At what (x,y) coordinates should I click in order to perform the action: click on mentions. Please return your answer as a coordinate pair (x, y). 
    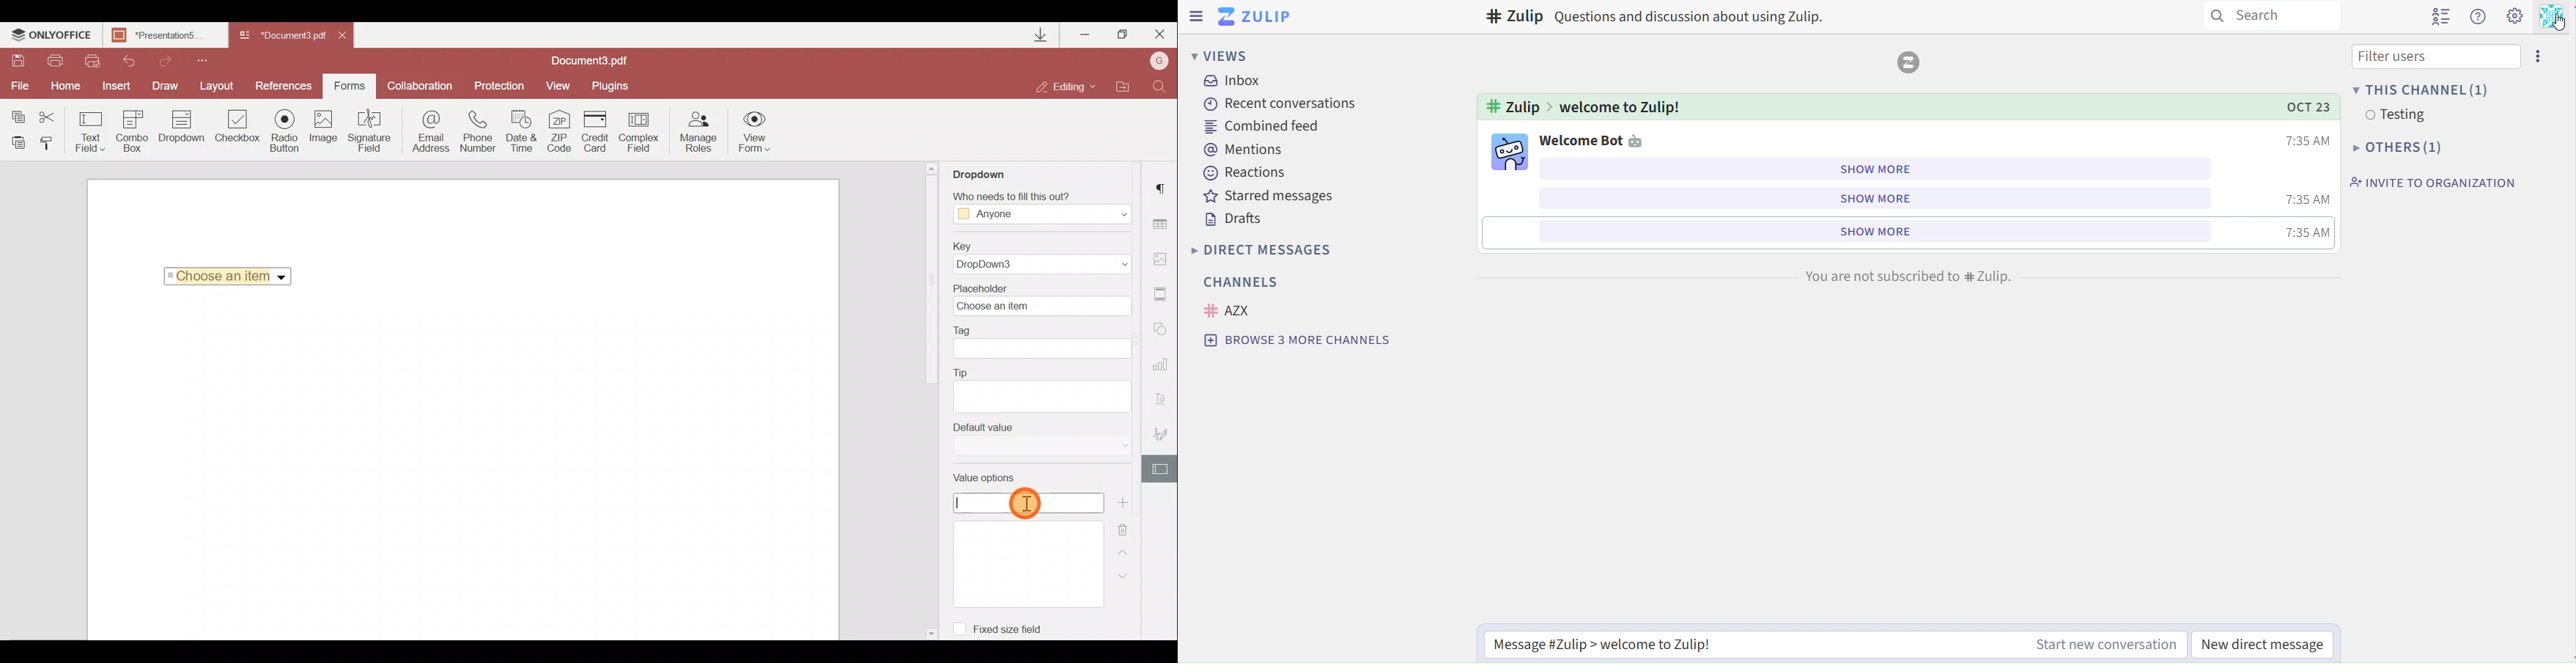
    Looking at the image, I should click on (1247, 149).